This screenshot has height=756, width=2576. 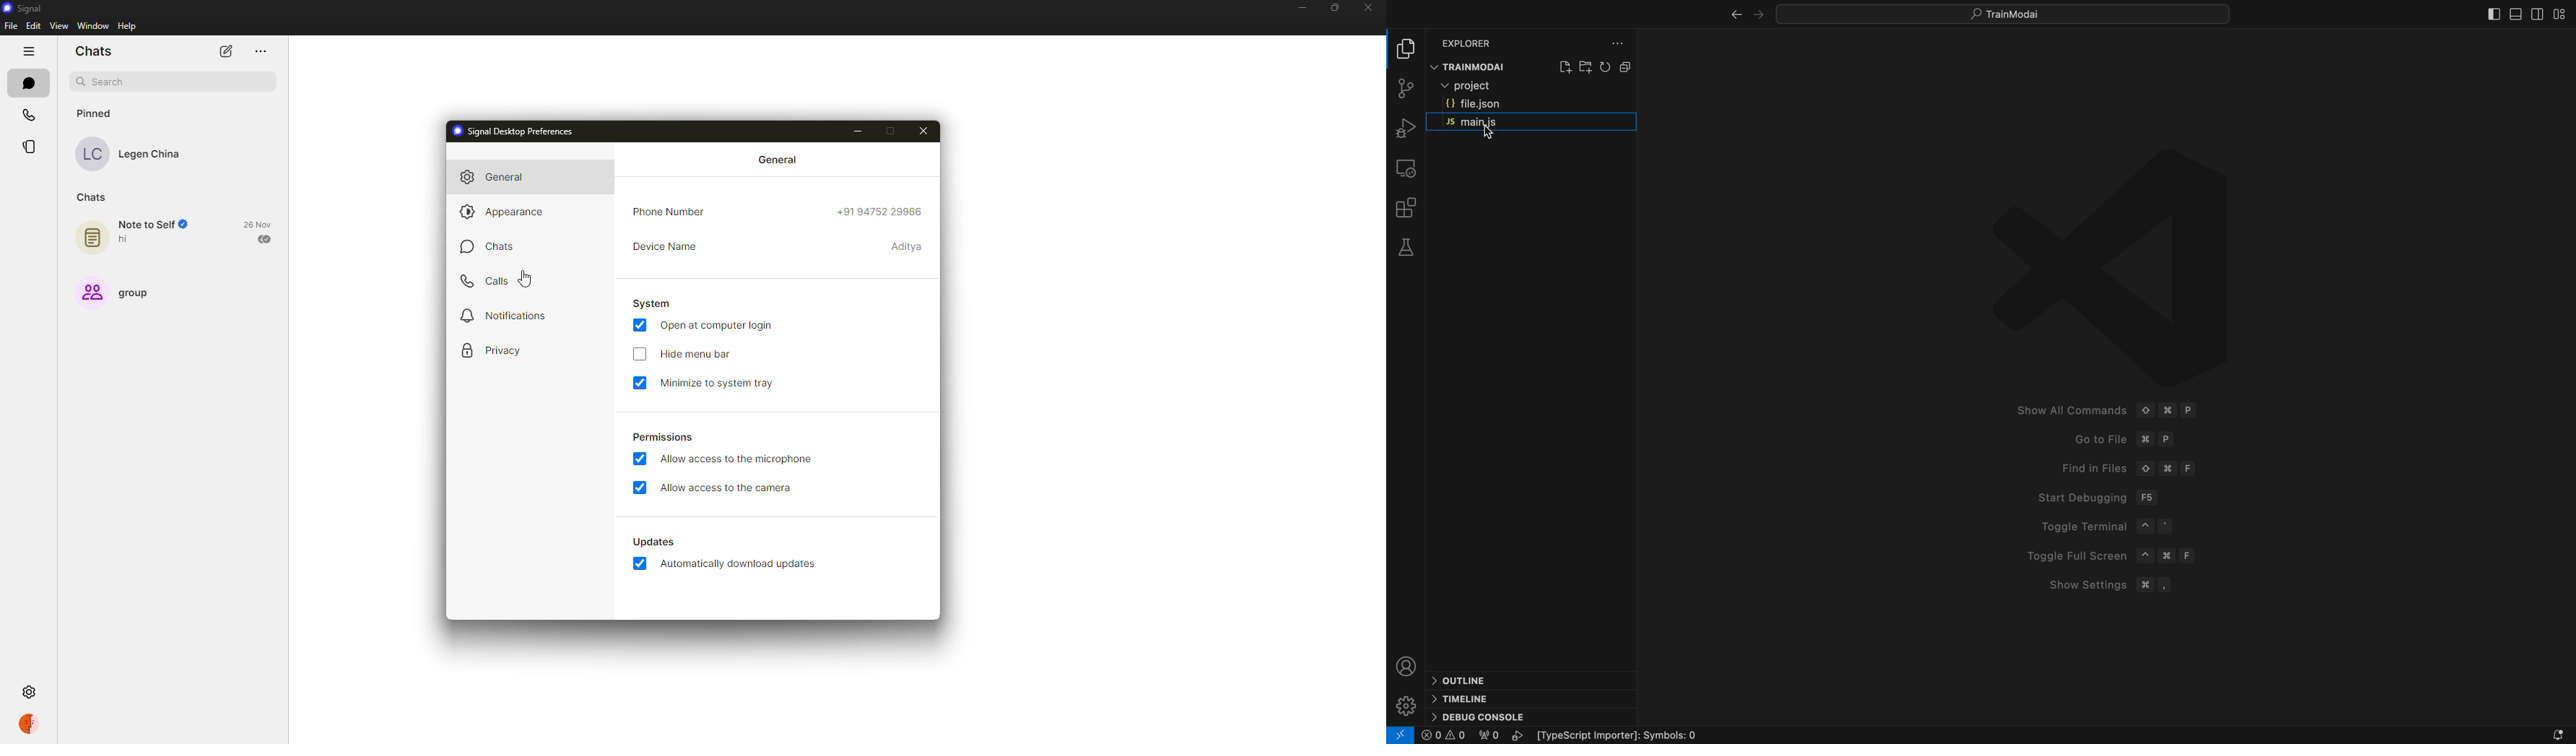 I want to click on remote explorer , so click(x=1407, y=168).